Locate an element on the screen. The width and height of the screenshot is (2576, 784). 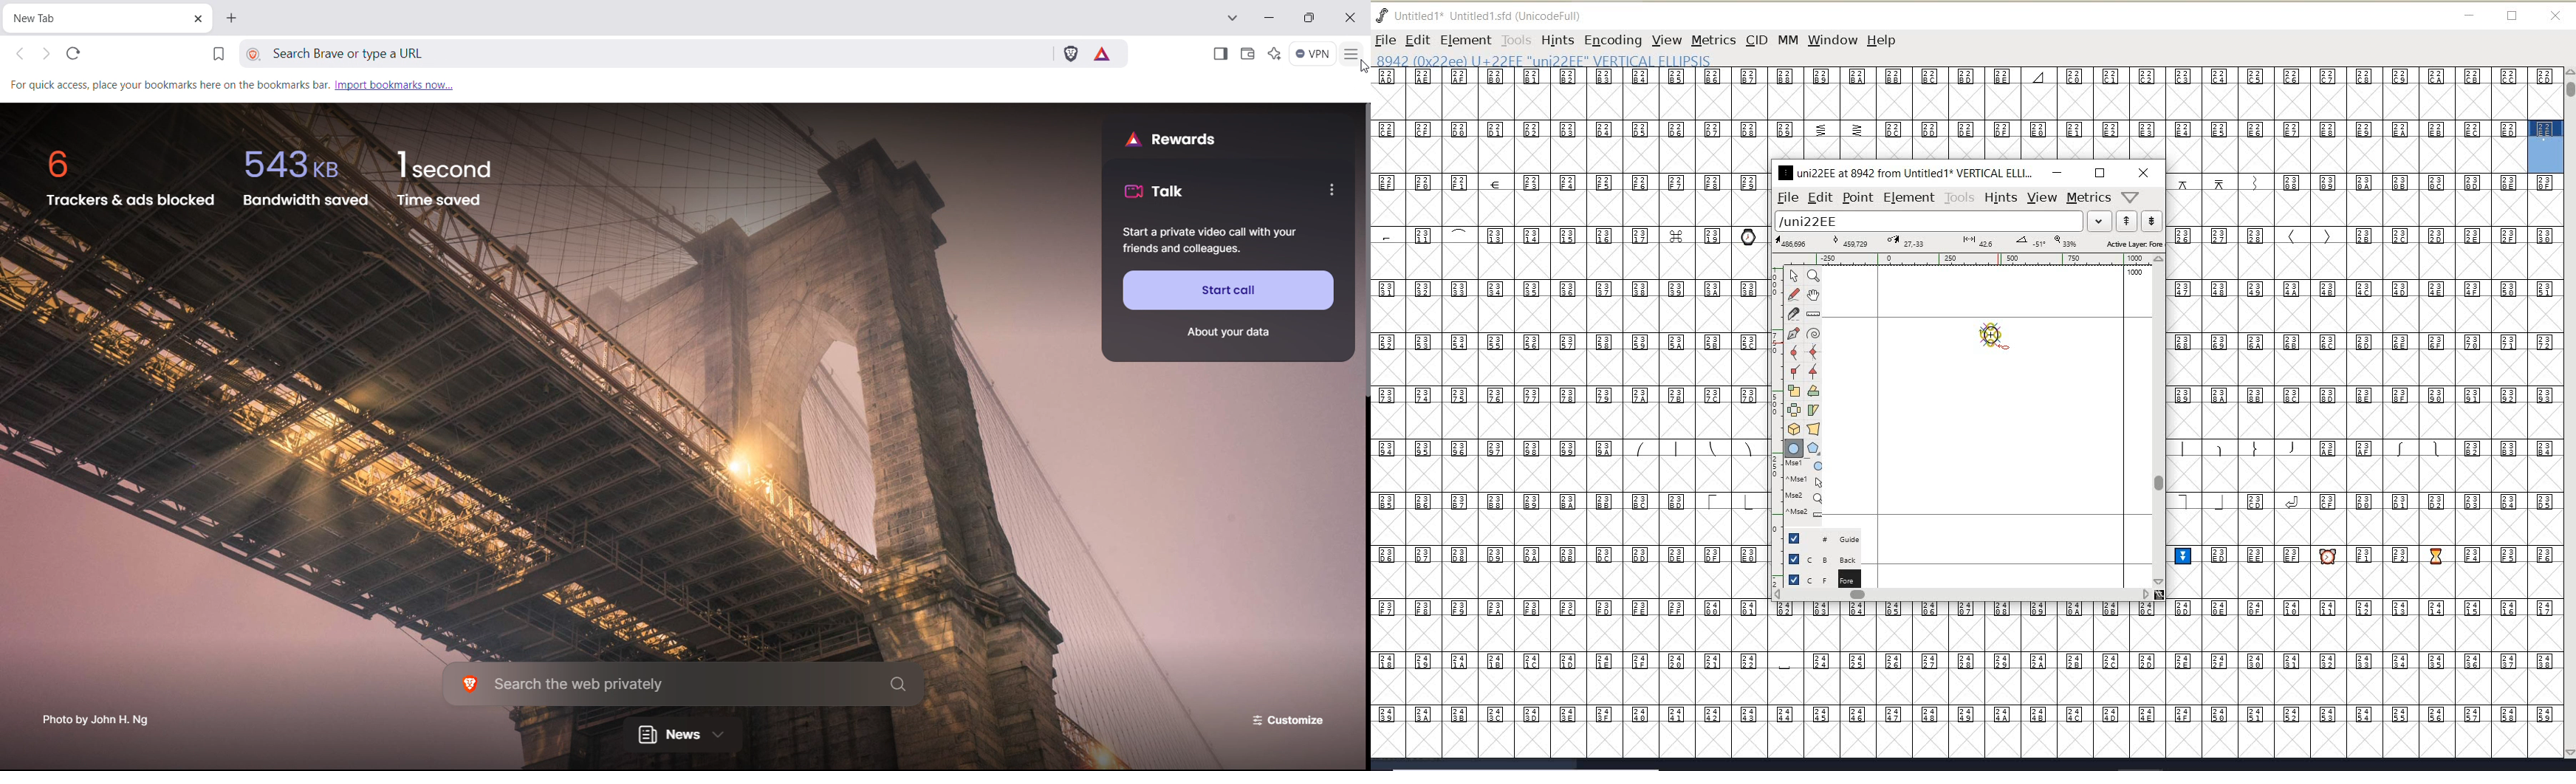
skew the selection is located at coordinates (1812, 411).